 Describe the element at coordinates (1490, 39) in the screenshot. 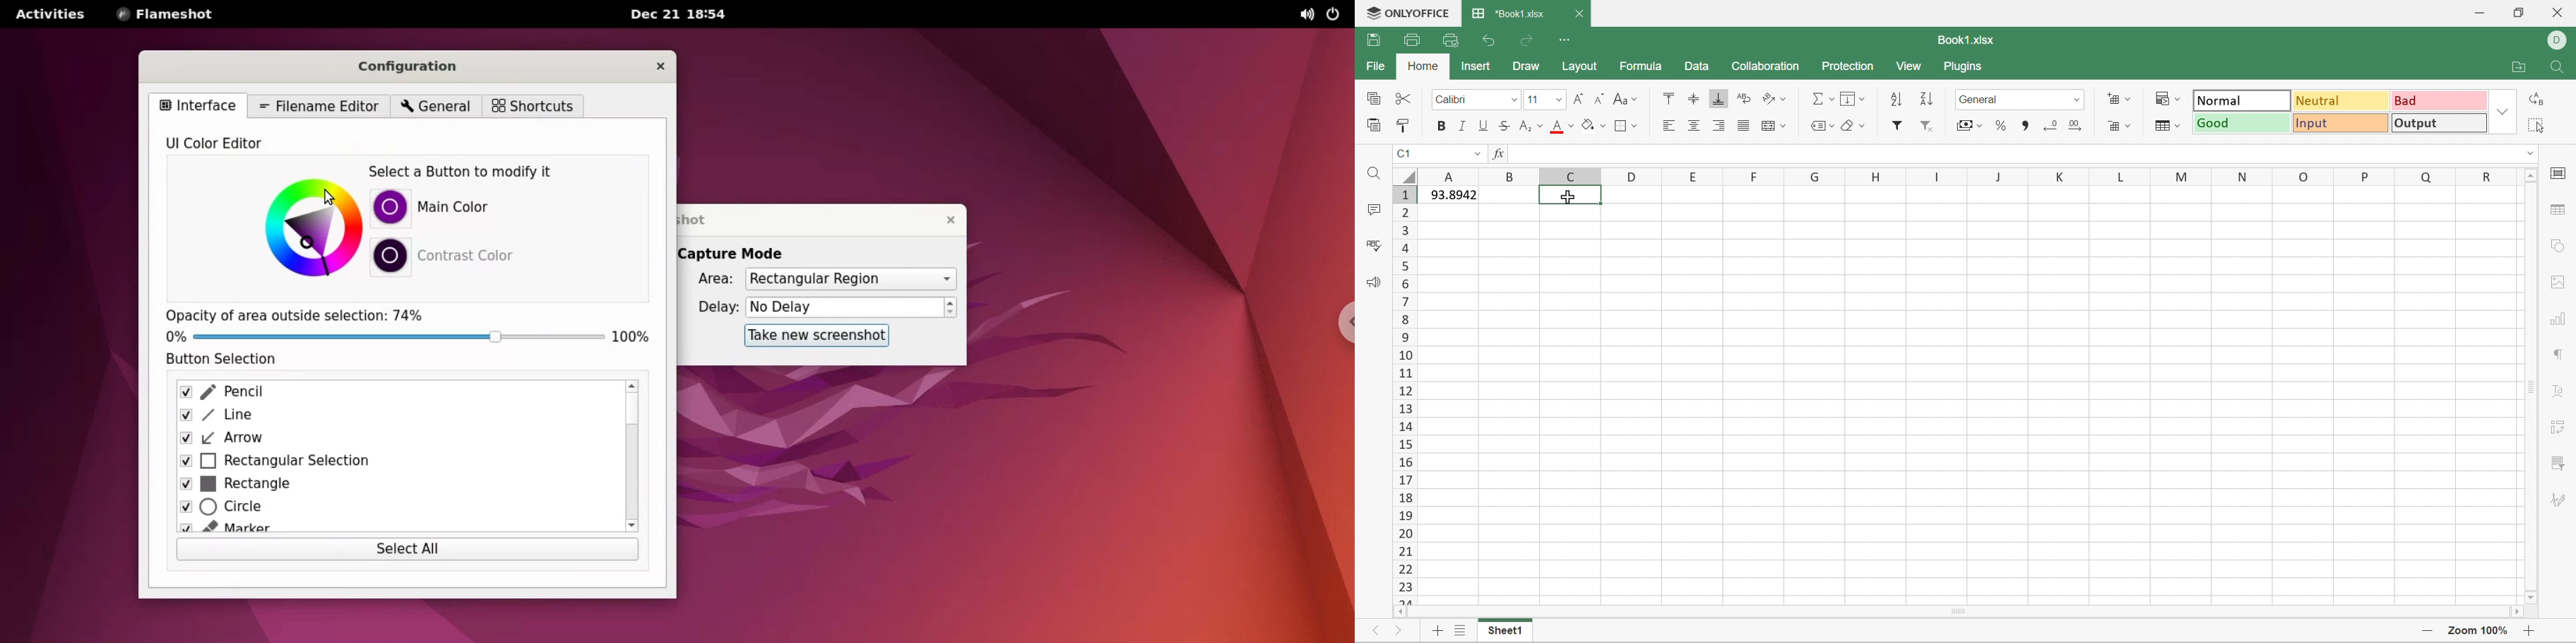

I see `Undo` at that location.